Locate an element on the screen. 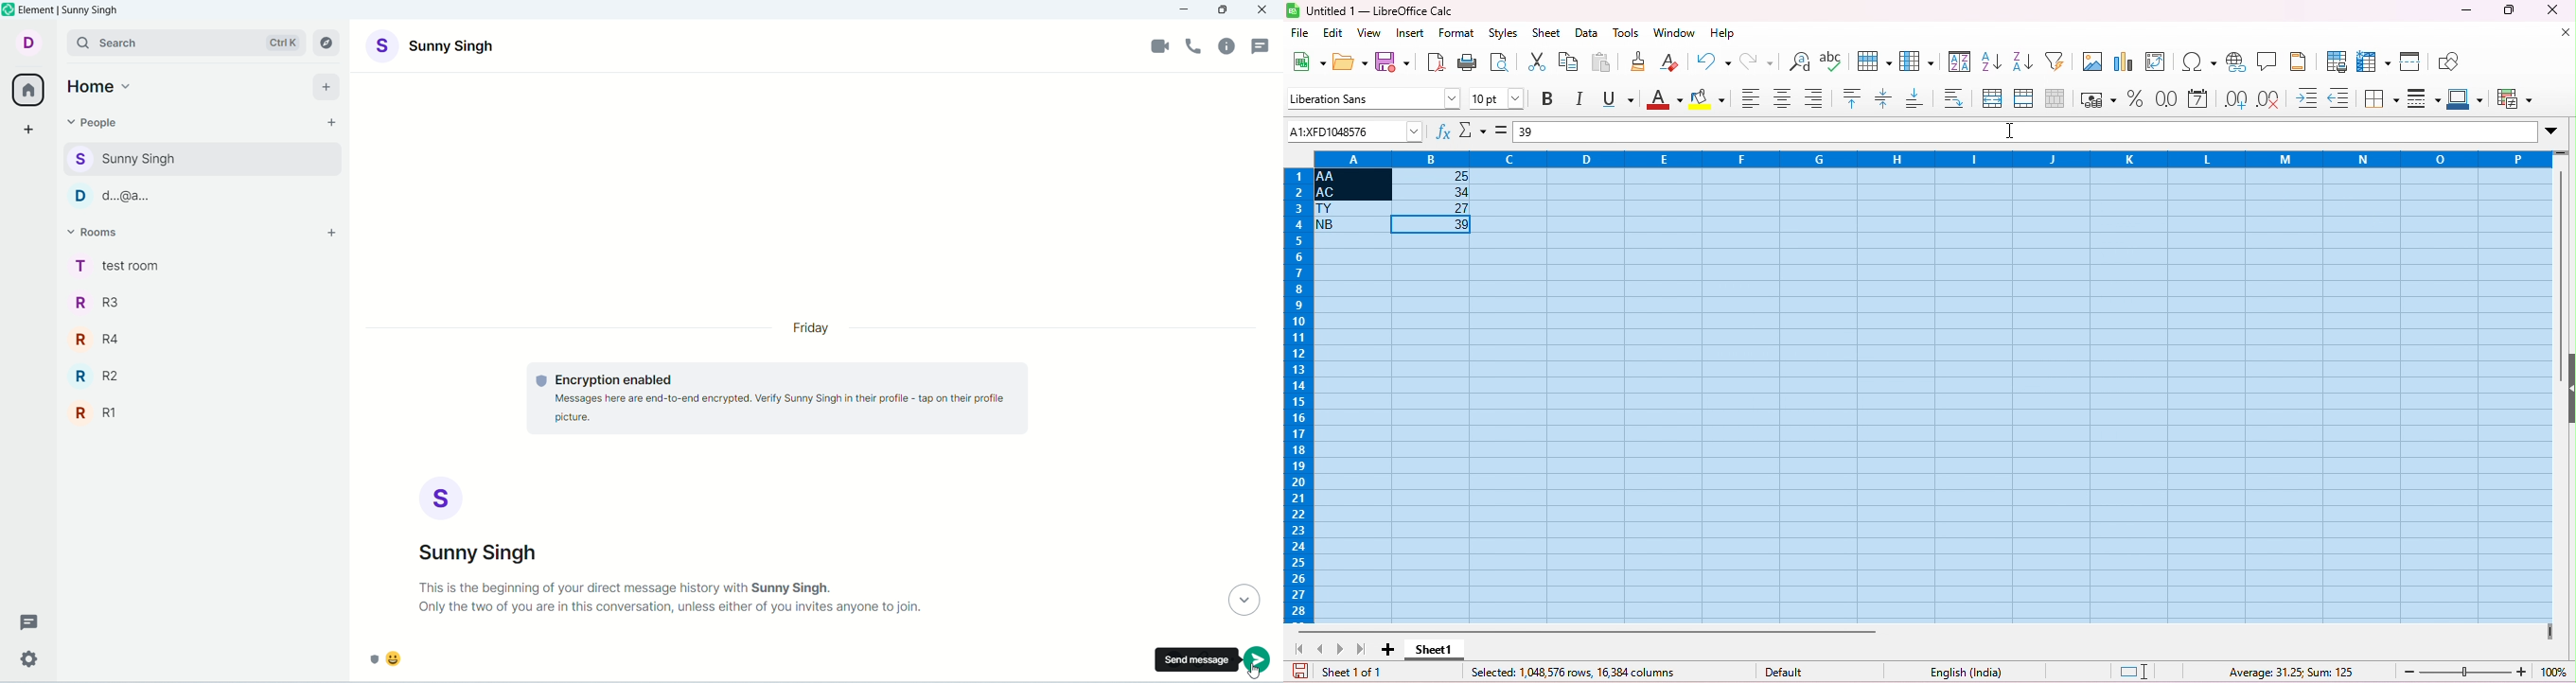  minimize is located at coordinates (1185, 11).